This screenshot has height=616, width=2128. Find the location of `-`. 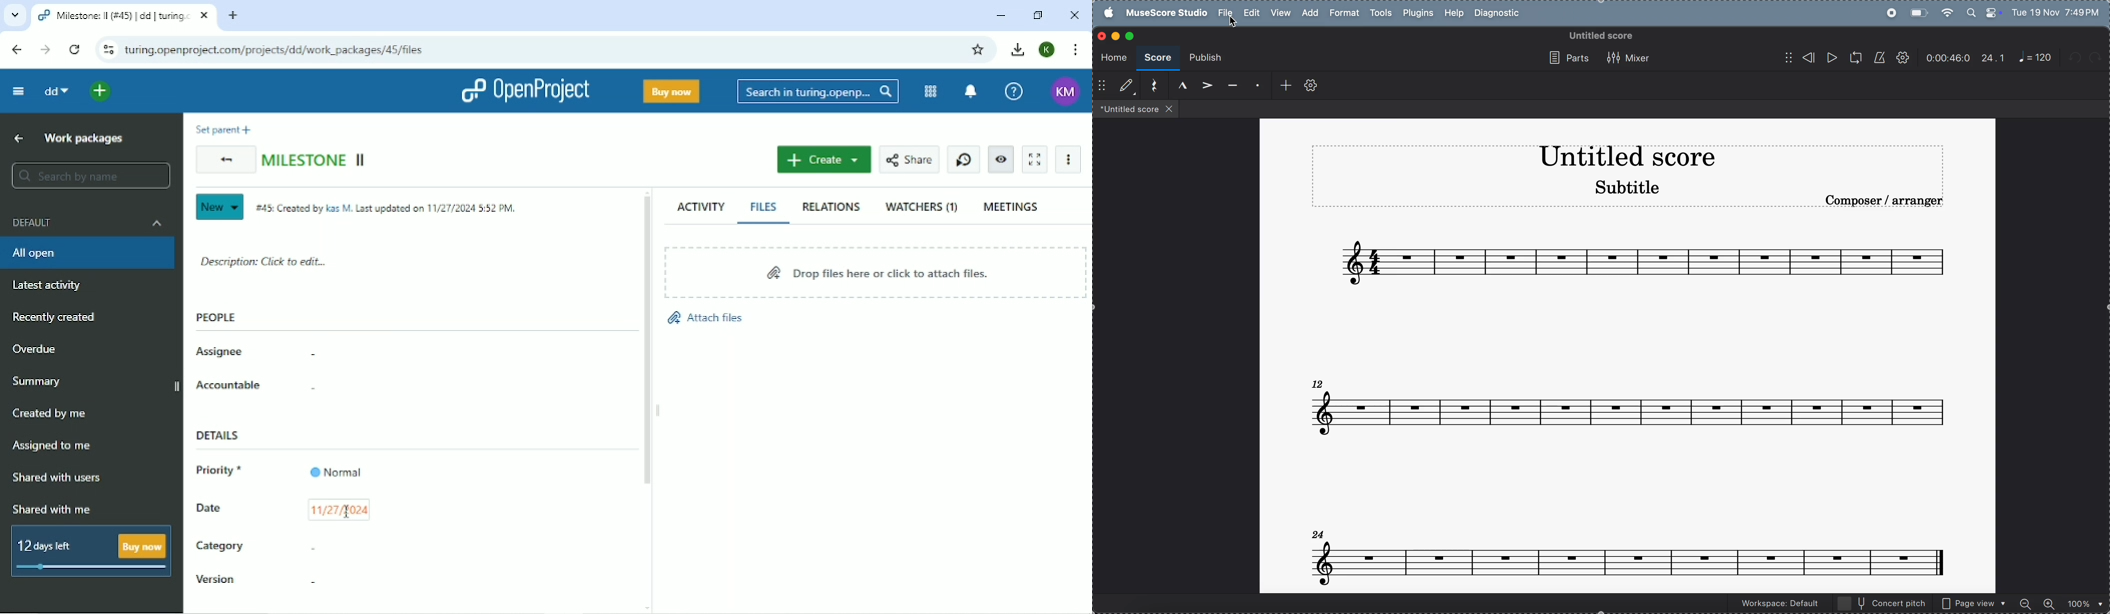

- is located at coordinates (308, 390).